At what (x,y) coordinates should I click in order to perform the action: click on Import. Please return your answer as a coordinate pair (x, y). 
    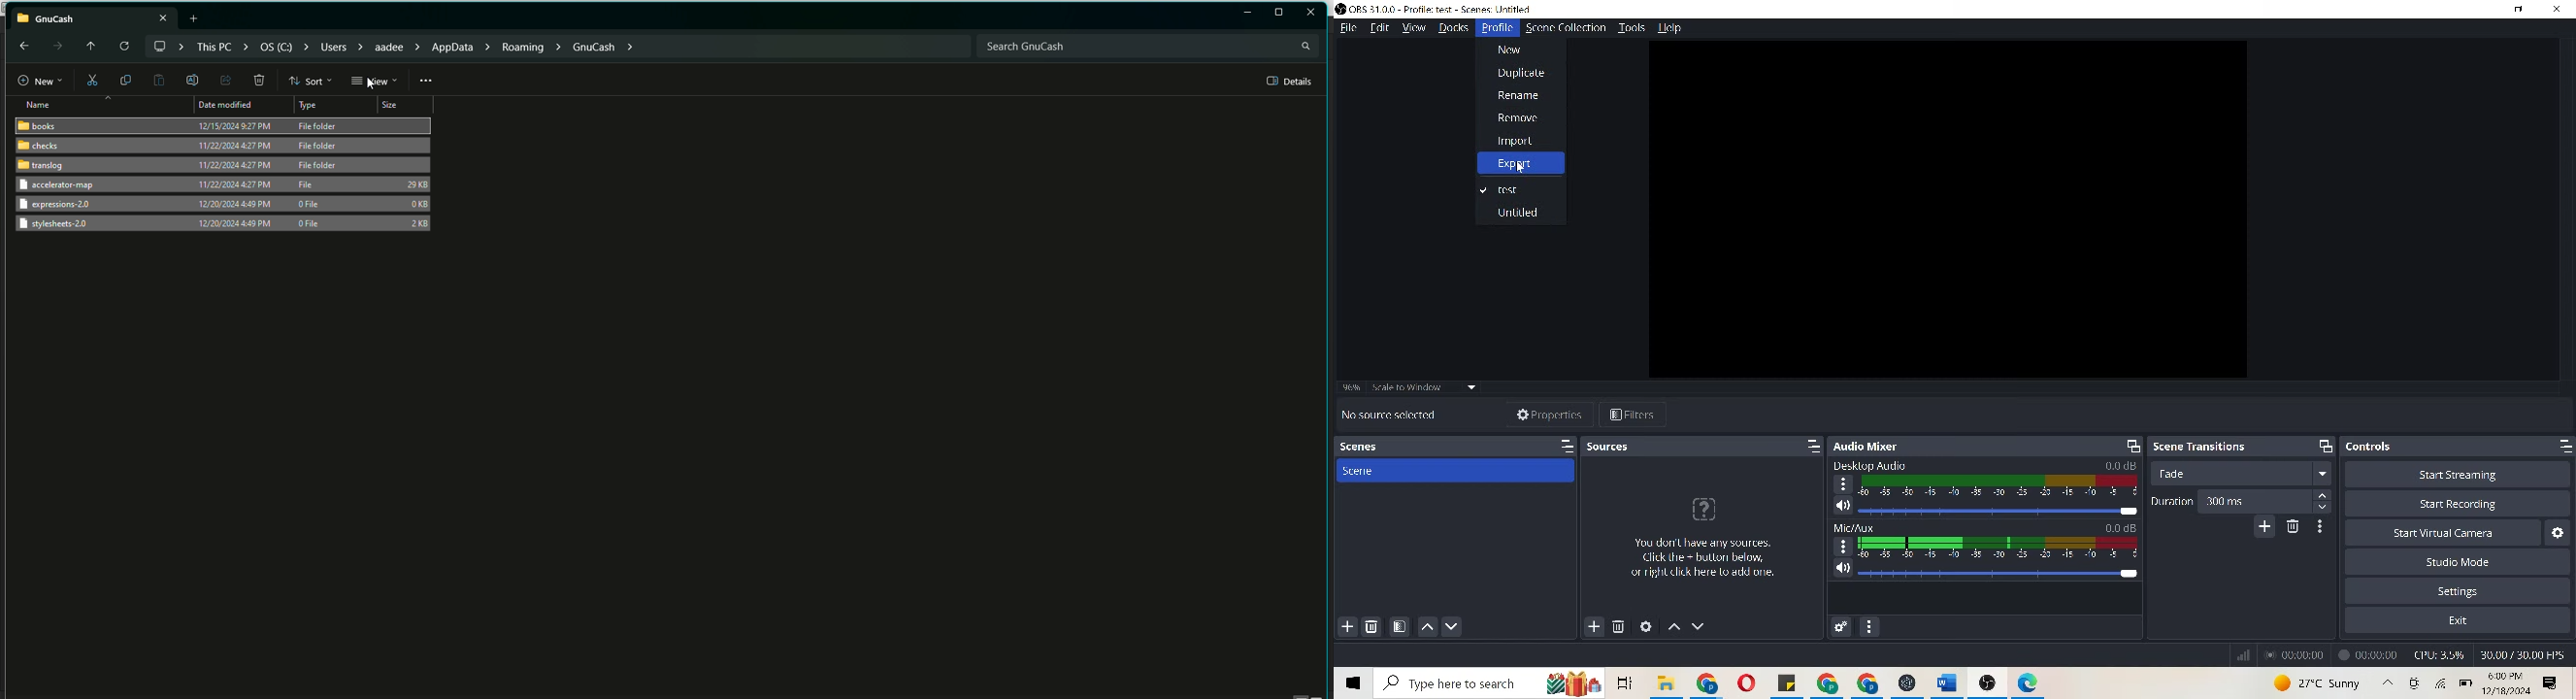
    Looking at the image, I should click on (1515, 139).